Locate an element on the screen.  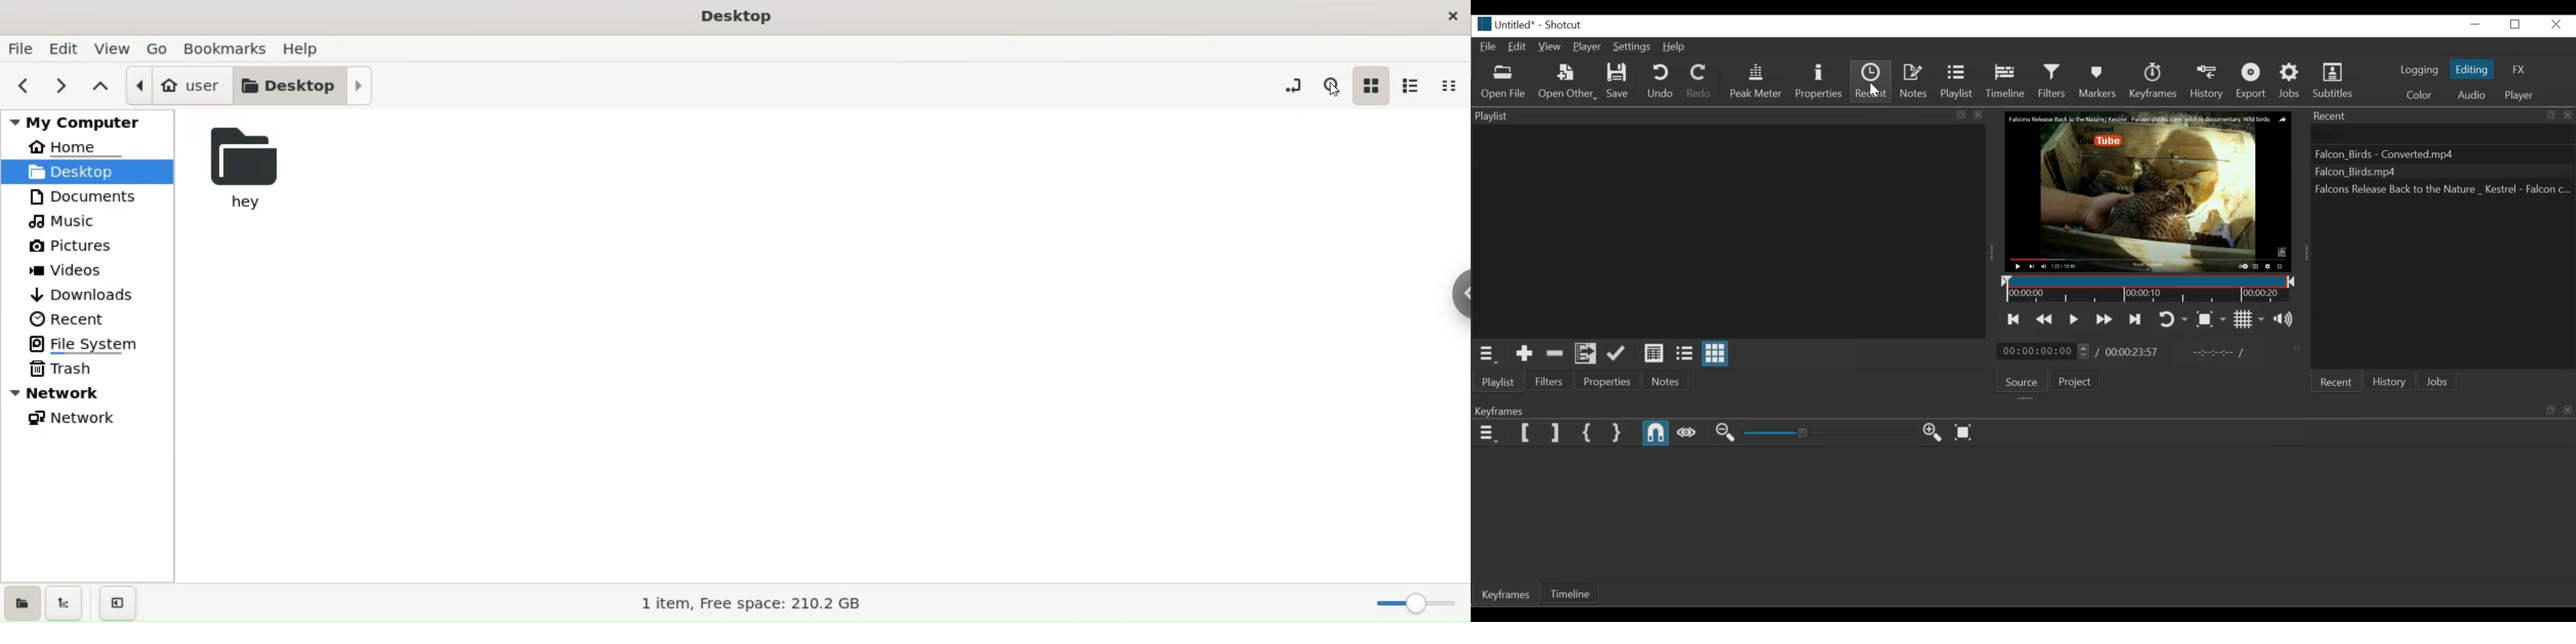
Open Other File is located at coordinates (1504, 82).